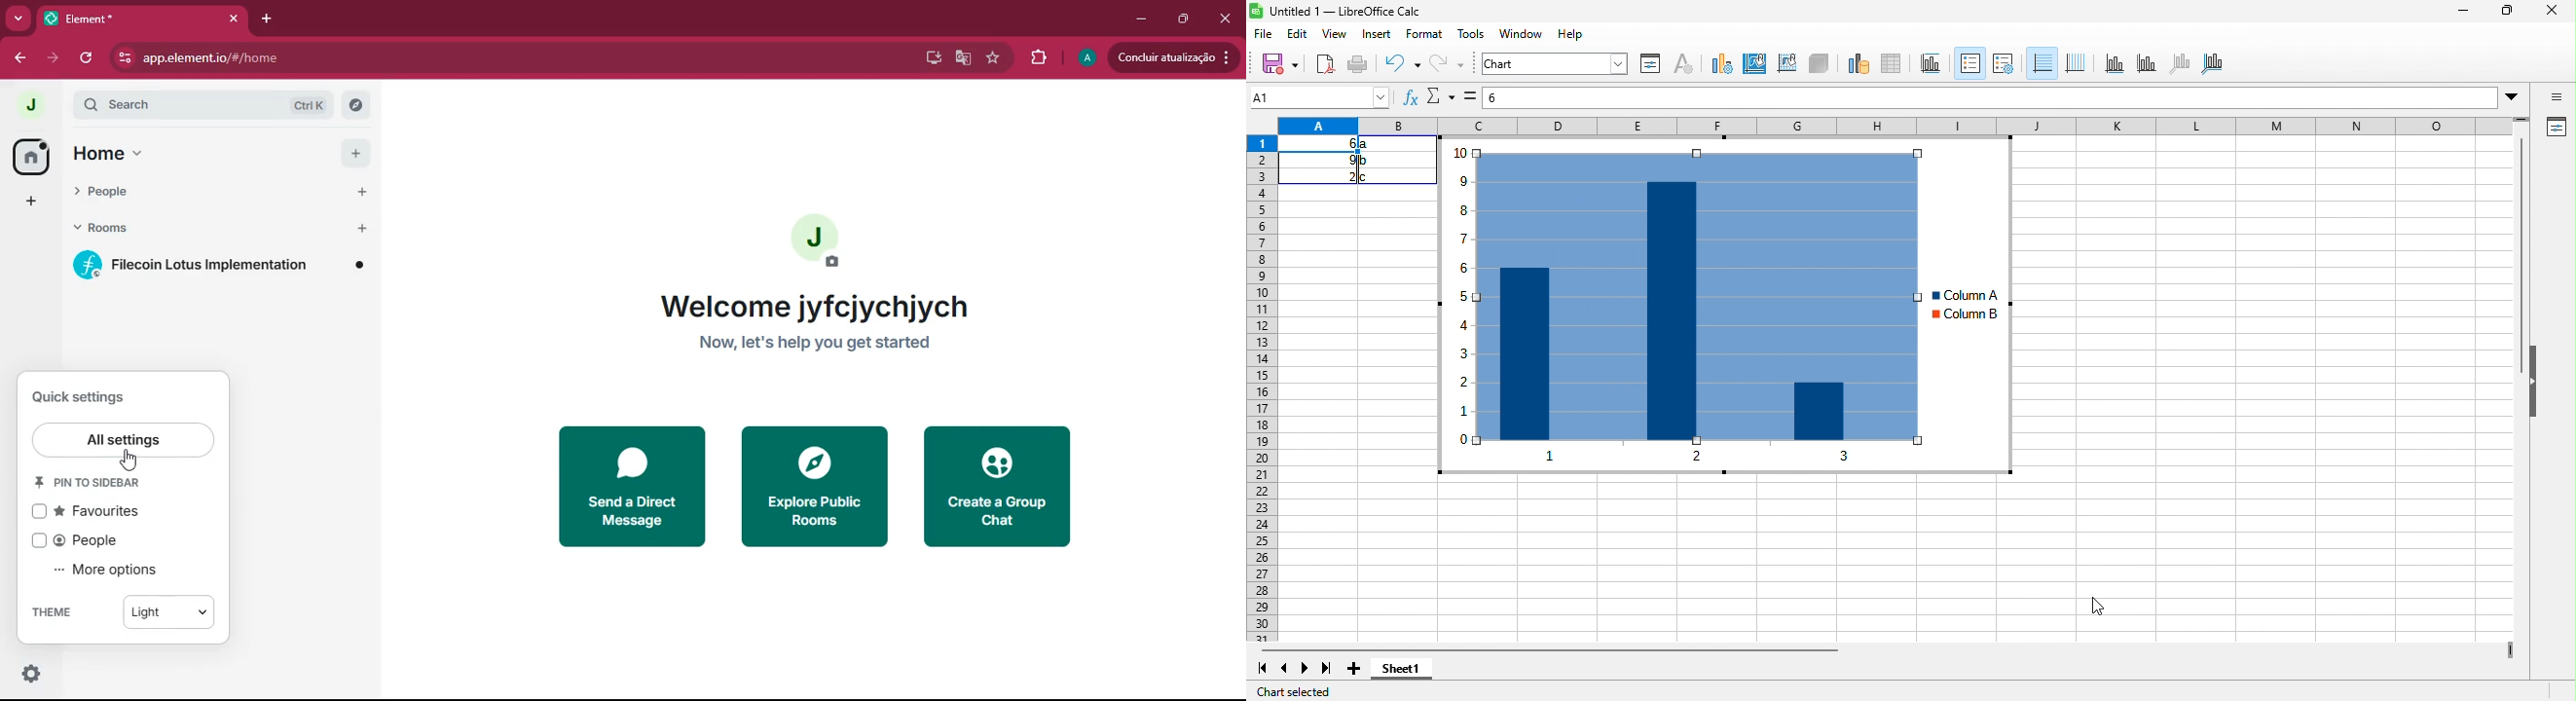 The image size is (2576, 728). What do you see at coordinates (2463, 10) in the screenshot?
I see `minimize` at bounding box center [2463, 10].